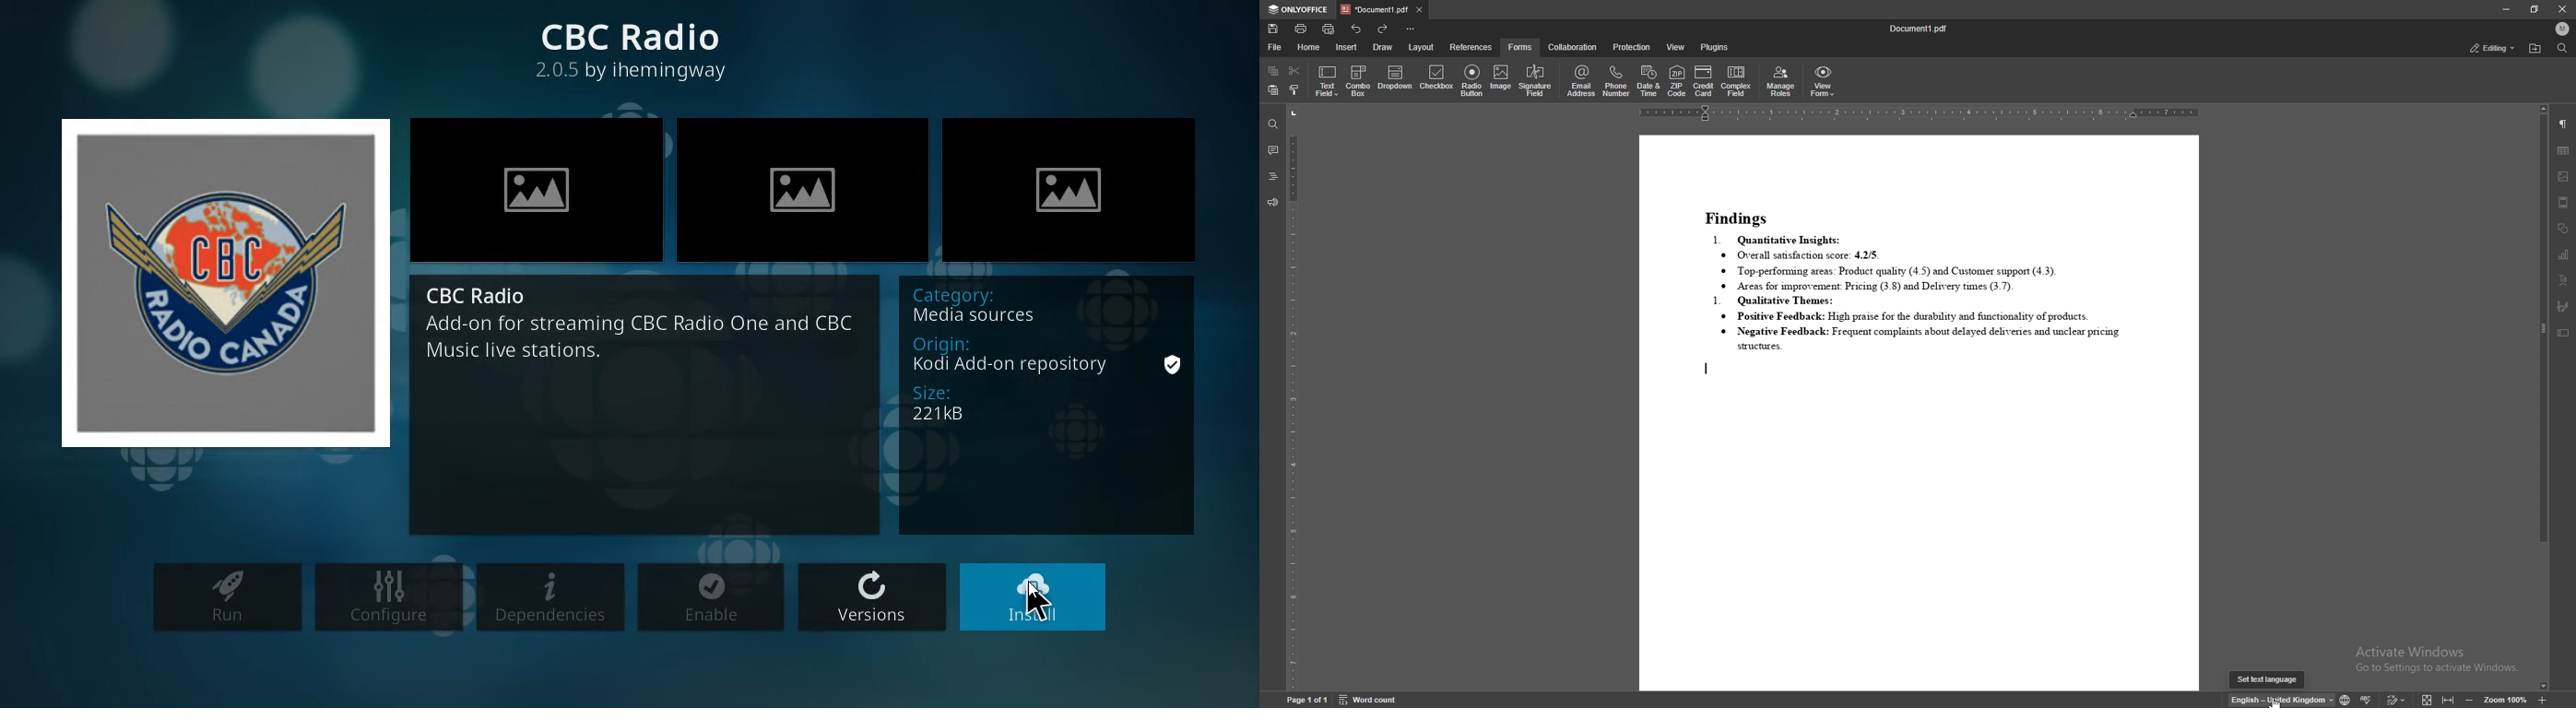 Image resolution: width=2576 pixels, height=728 pixels. Describe the element at coordinates (1618, 80) in the screenshot. I see `phone number` at that location.